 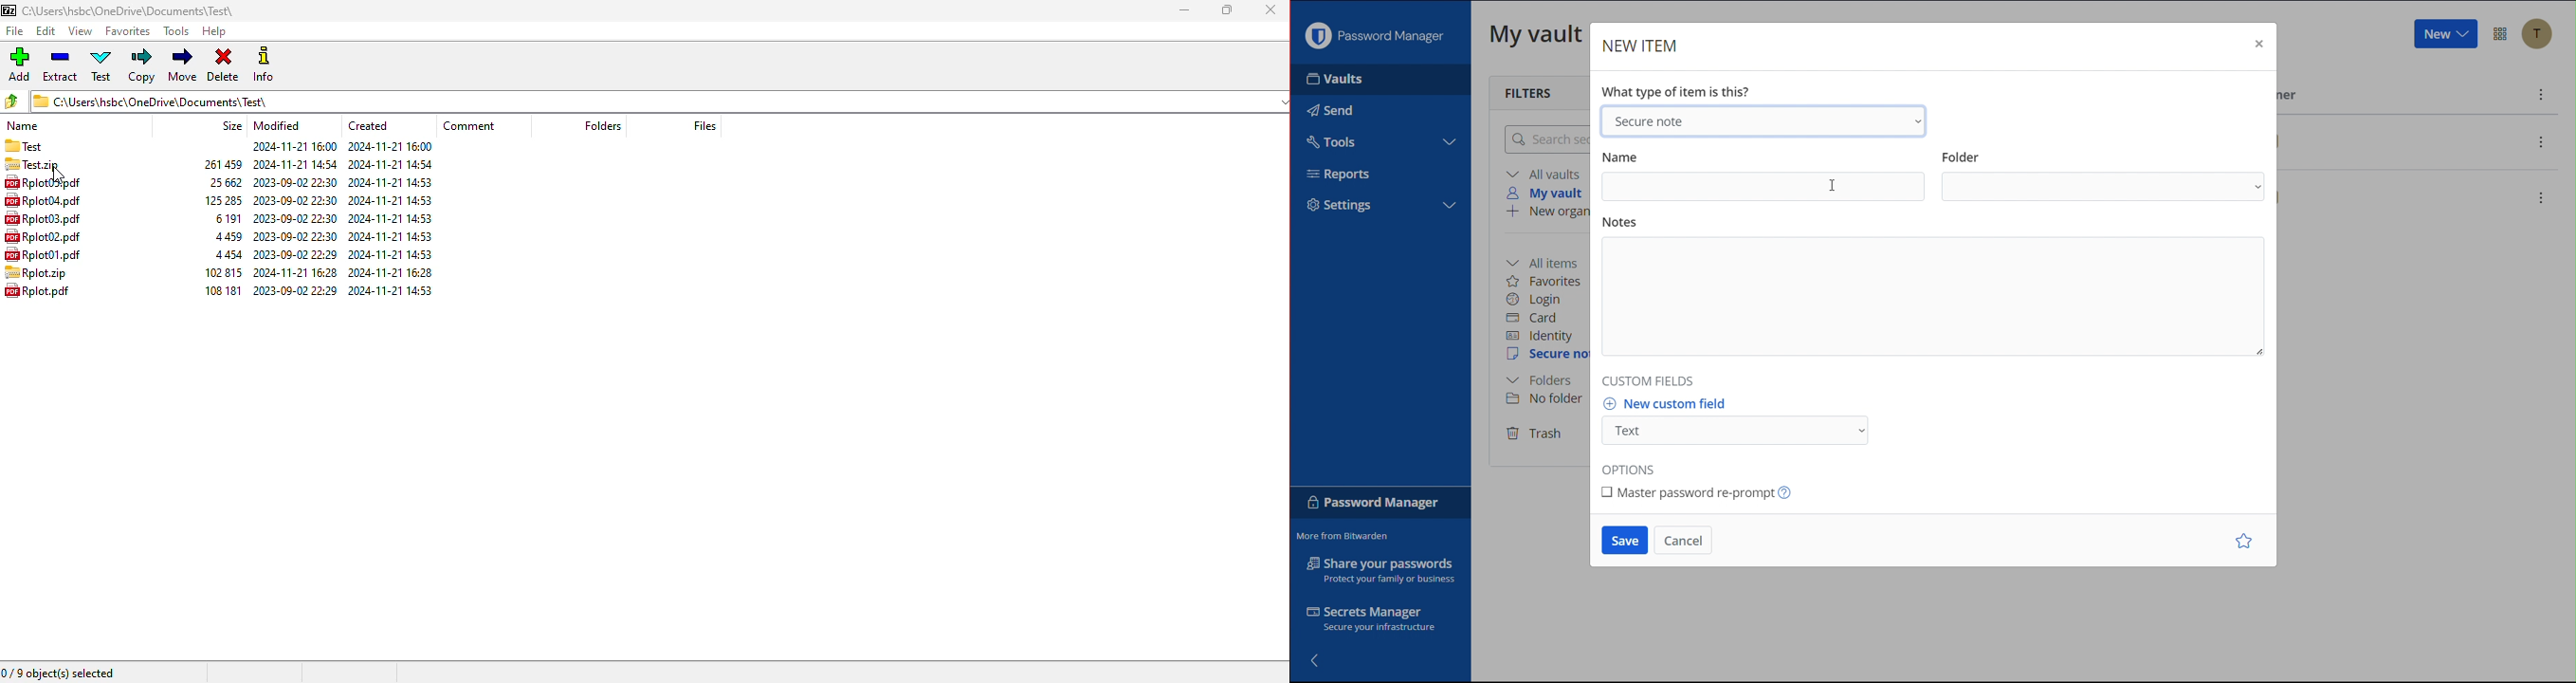 I want to click on Settings, so click(x=1340, y=207).